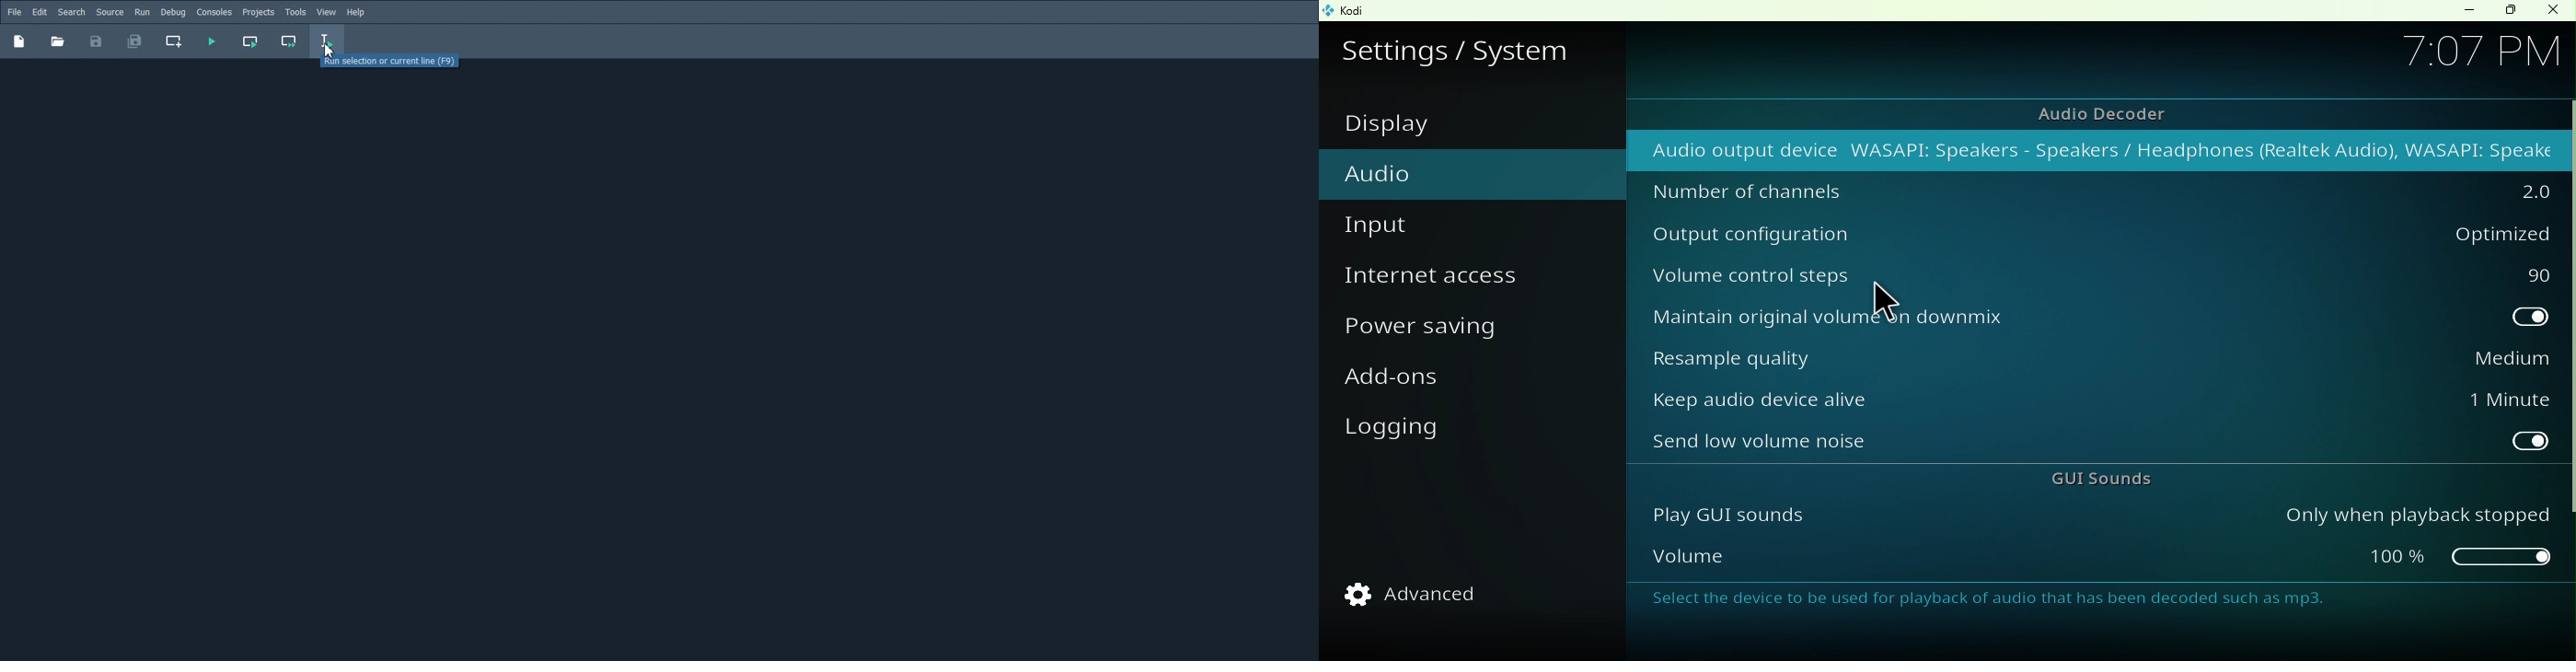 Image resolution: width=2576 pixels, height=672 pixels. I want to click on Run, so click(142, 12).